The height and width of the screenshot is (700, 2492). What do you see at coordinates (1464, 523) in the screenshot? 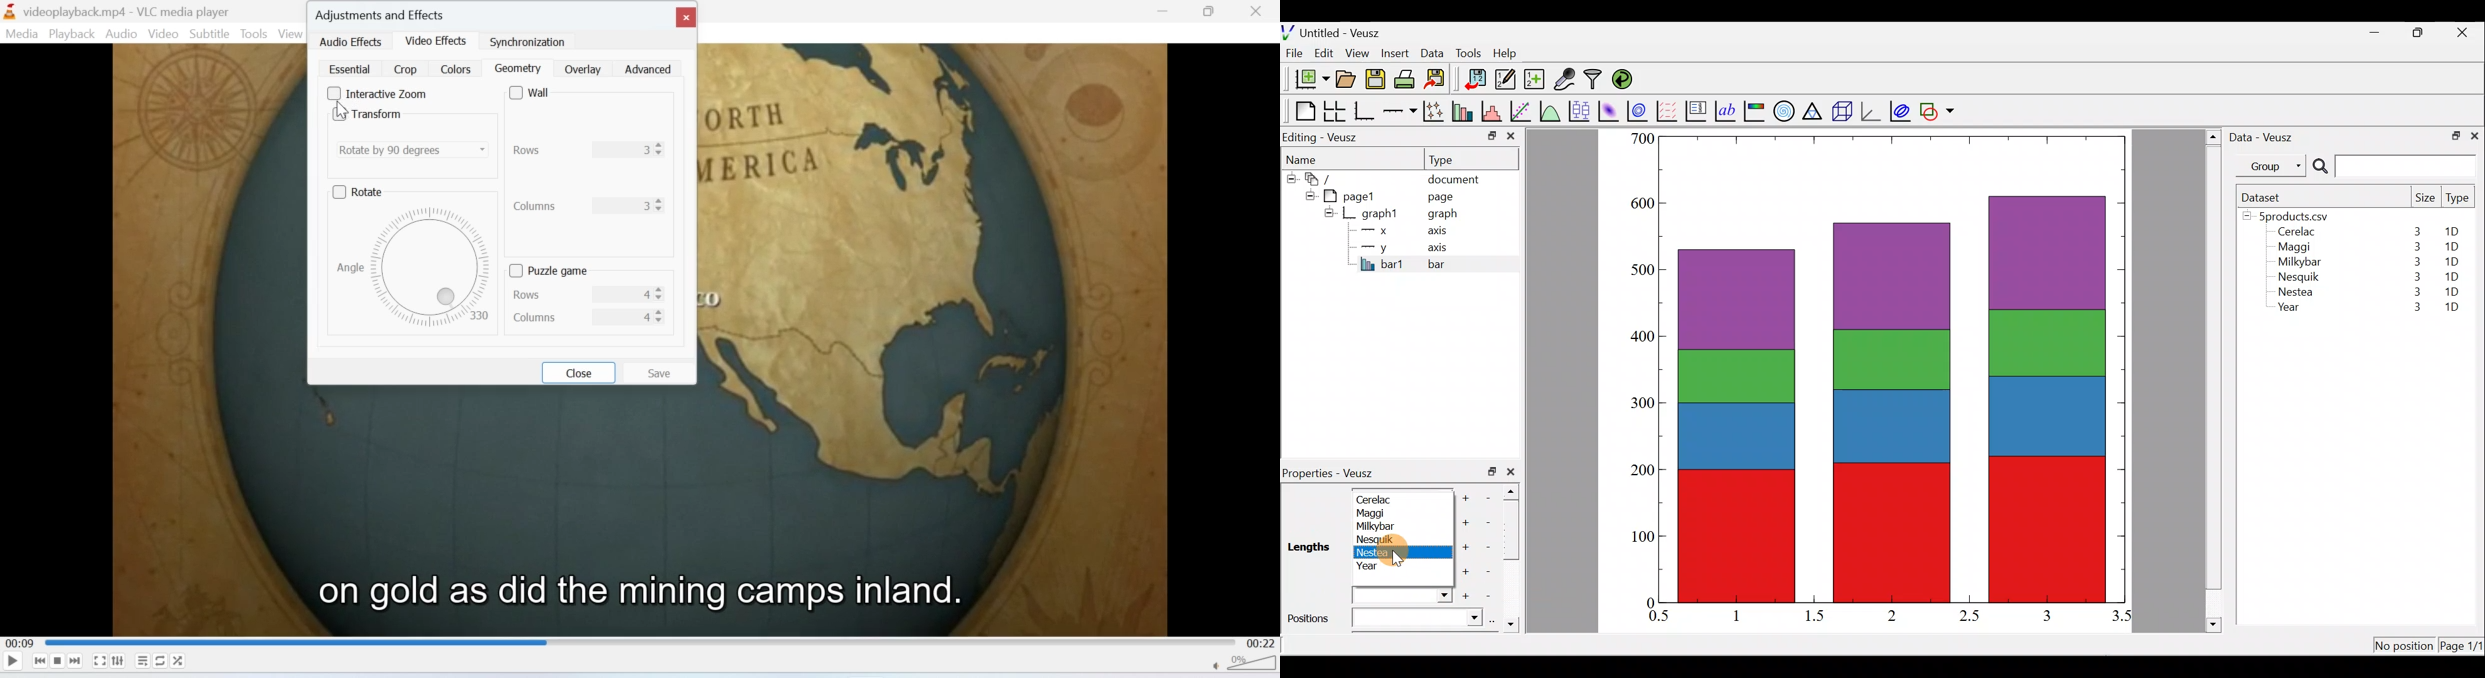
I see `Add another item` at bounding box center [1464, 523].